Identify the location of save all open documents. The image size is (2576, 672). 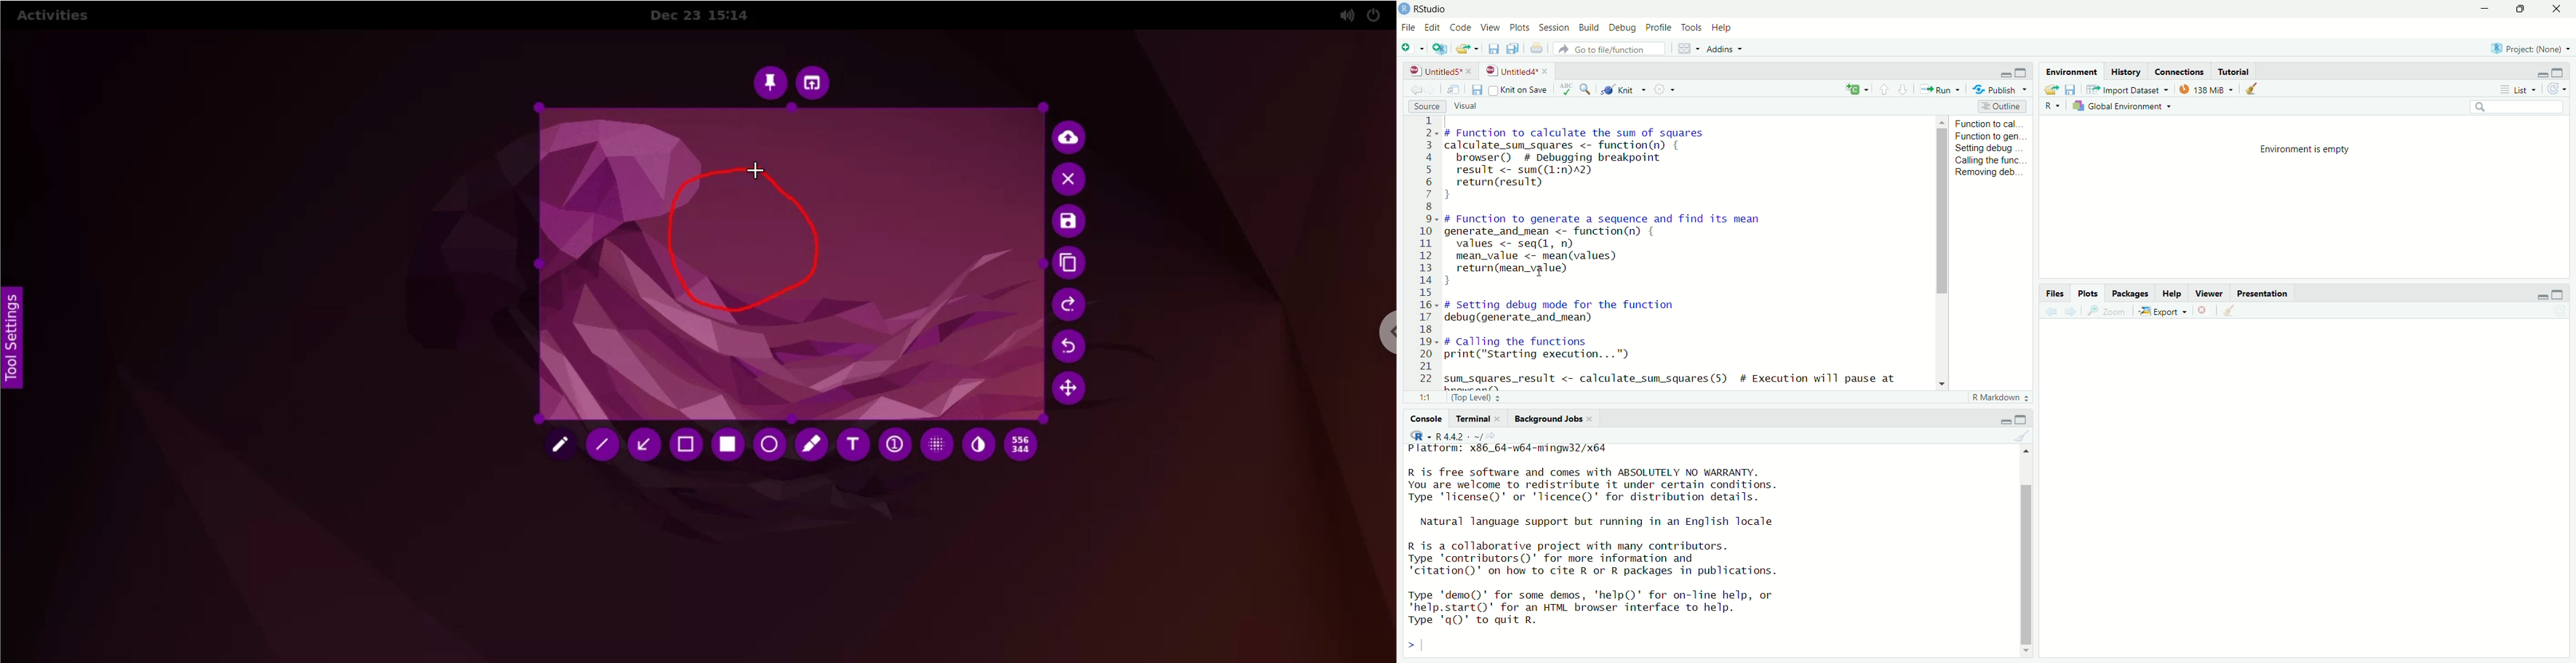
(1514, 49).